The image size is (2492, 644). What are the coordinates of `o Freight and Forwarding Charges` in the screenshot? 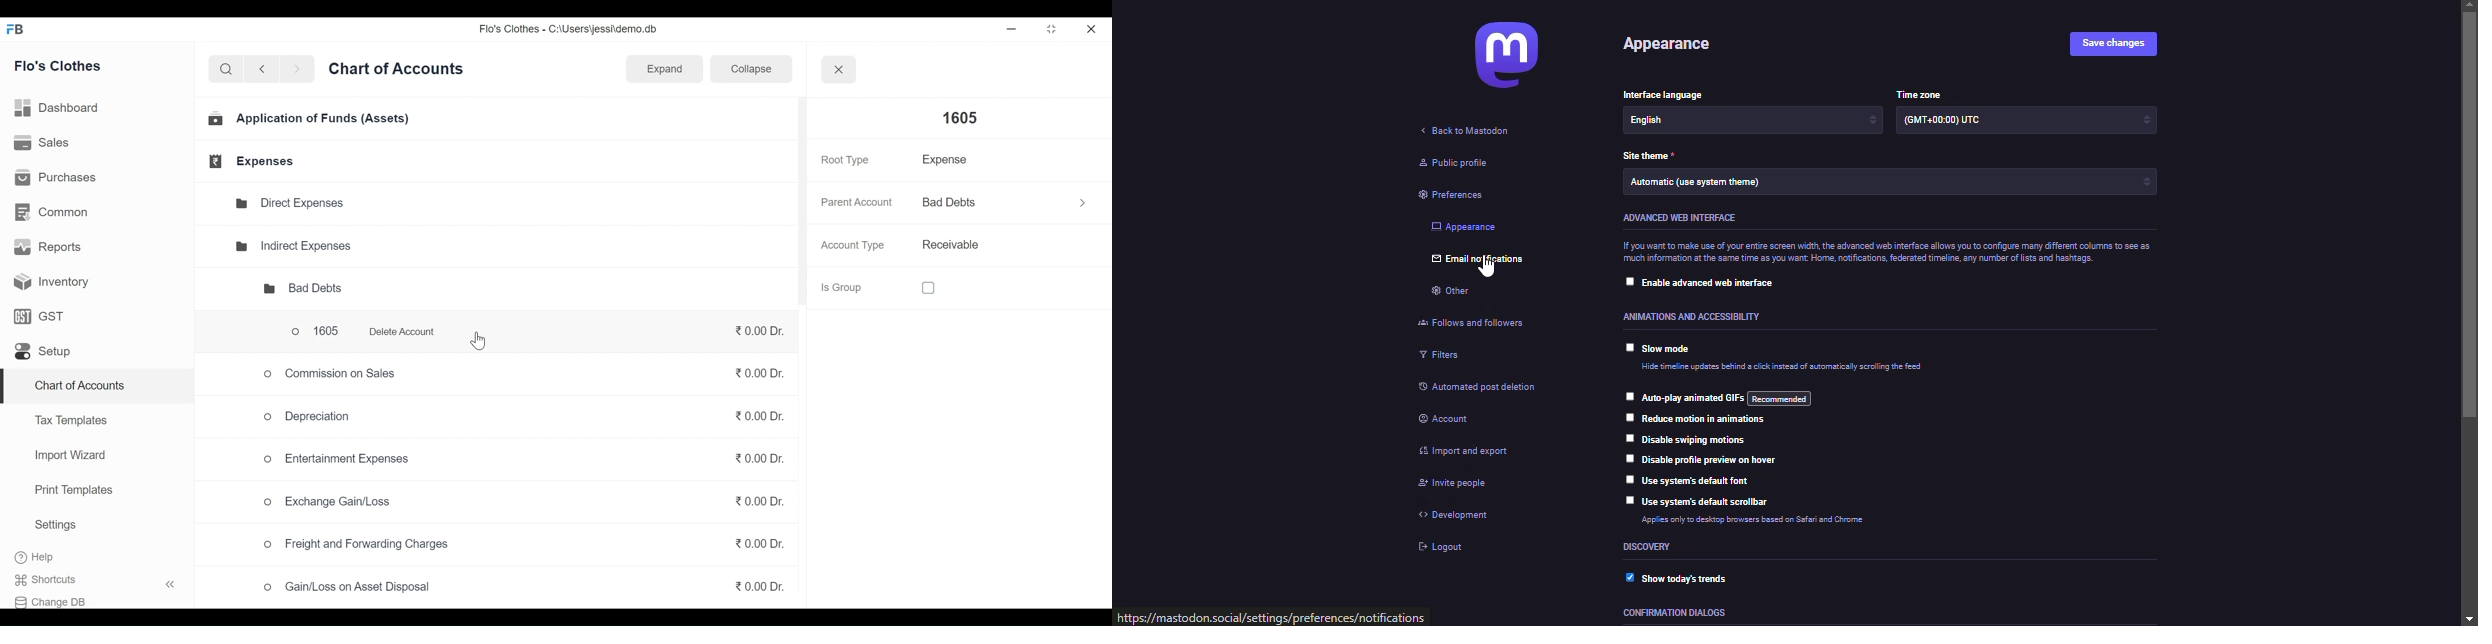 It's located at (359, 545).